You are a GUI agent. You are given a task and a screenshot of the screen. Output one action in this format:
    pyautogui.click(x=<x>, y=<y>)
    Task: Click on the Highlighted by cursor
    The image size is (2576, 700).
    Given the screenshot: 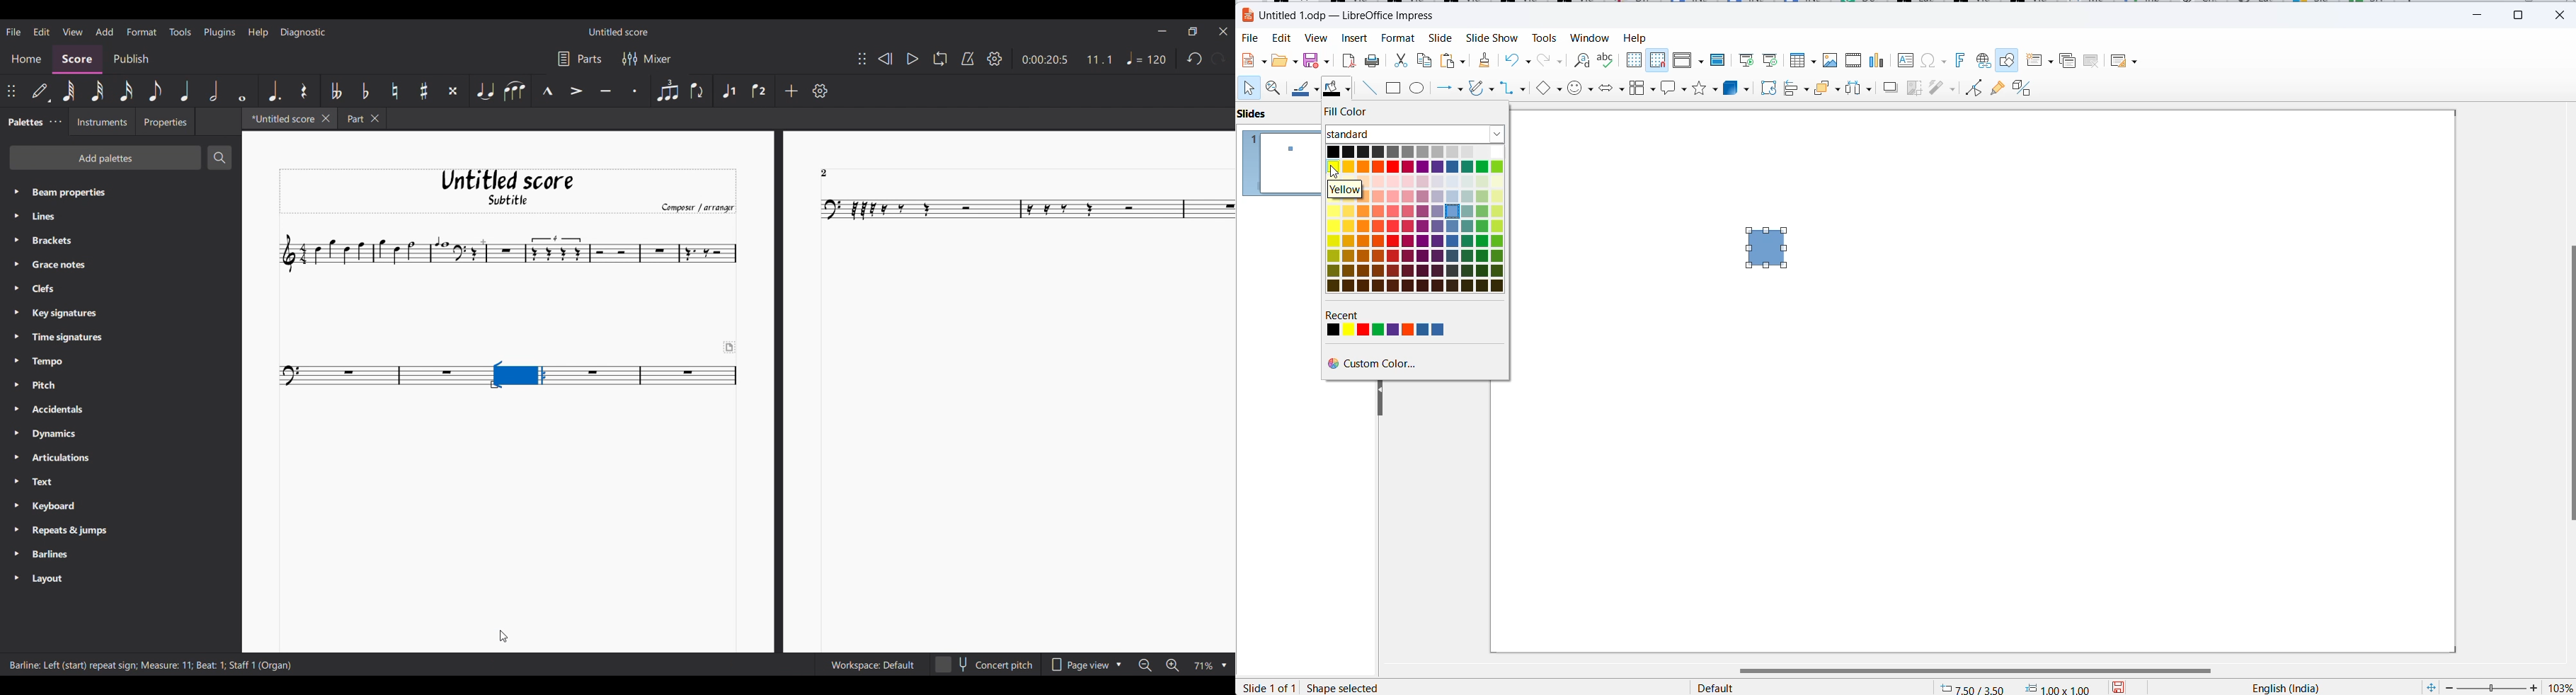 What is the action you would take?
    pyautogui.click(x=519, y=375)
    